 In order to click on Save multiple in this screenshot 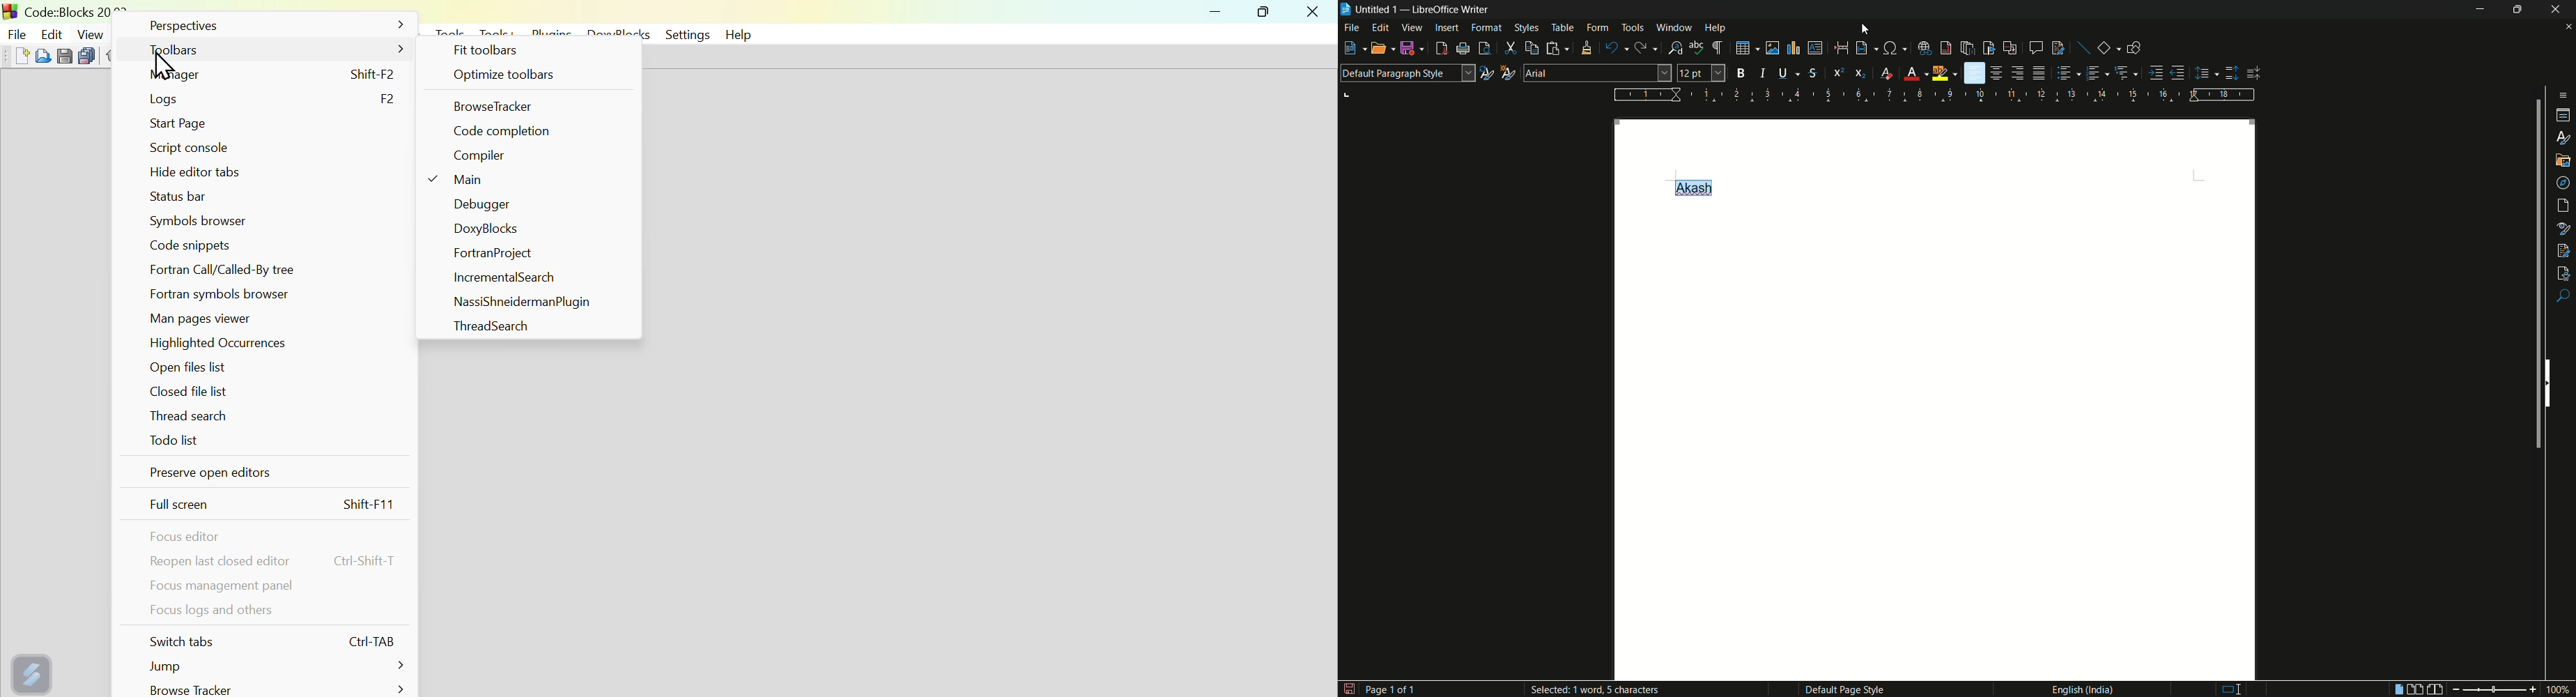, I will do `click(86, 54)`.